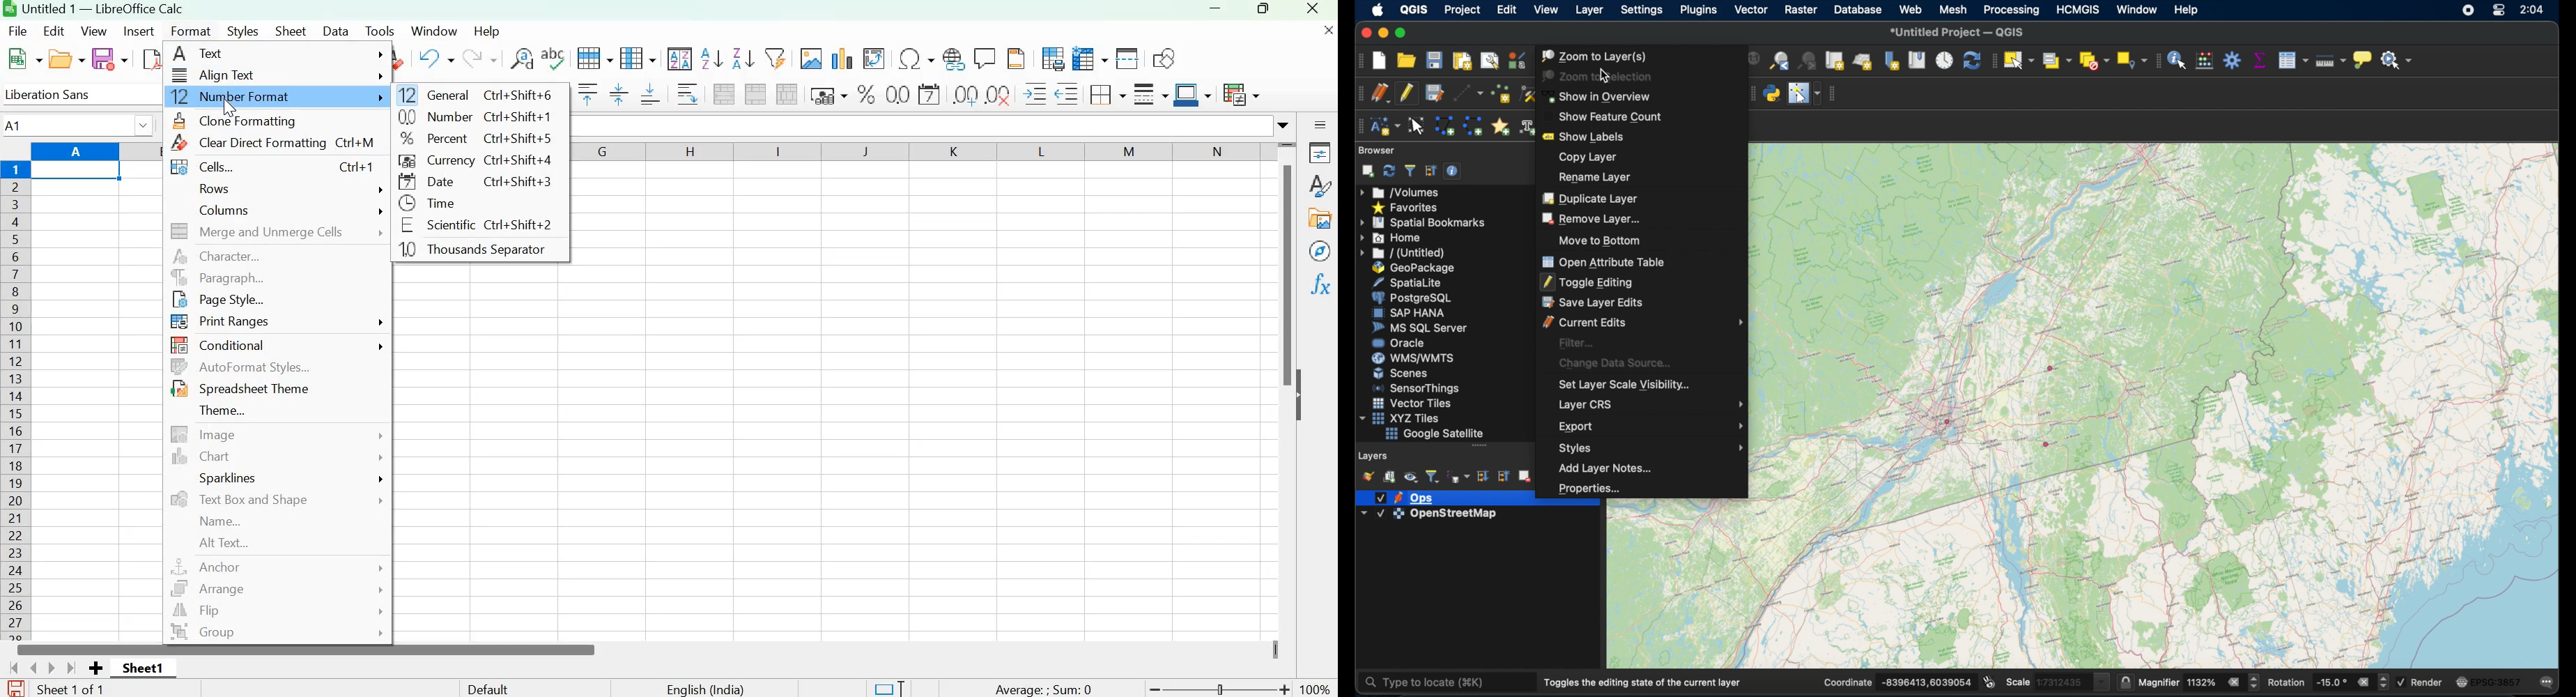  Describe the element at coordinates (226, 408) in the screenshot. I see `Theme` at that location.